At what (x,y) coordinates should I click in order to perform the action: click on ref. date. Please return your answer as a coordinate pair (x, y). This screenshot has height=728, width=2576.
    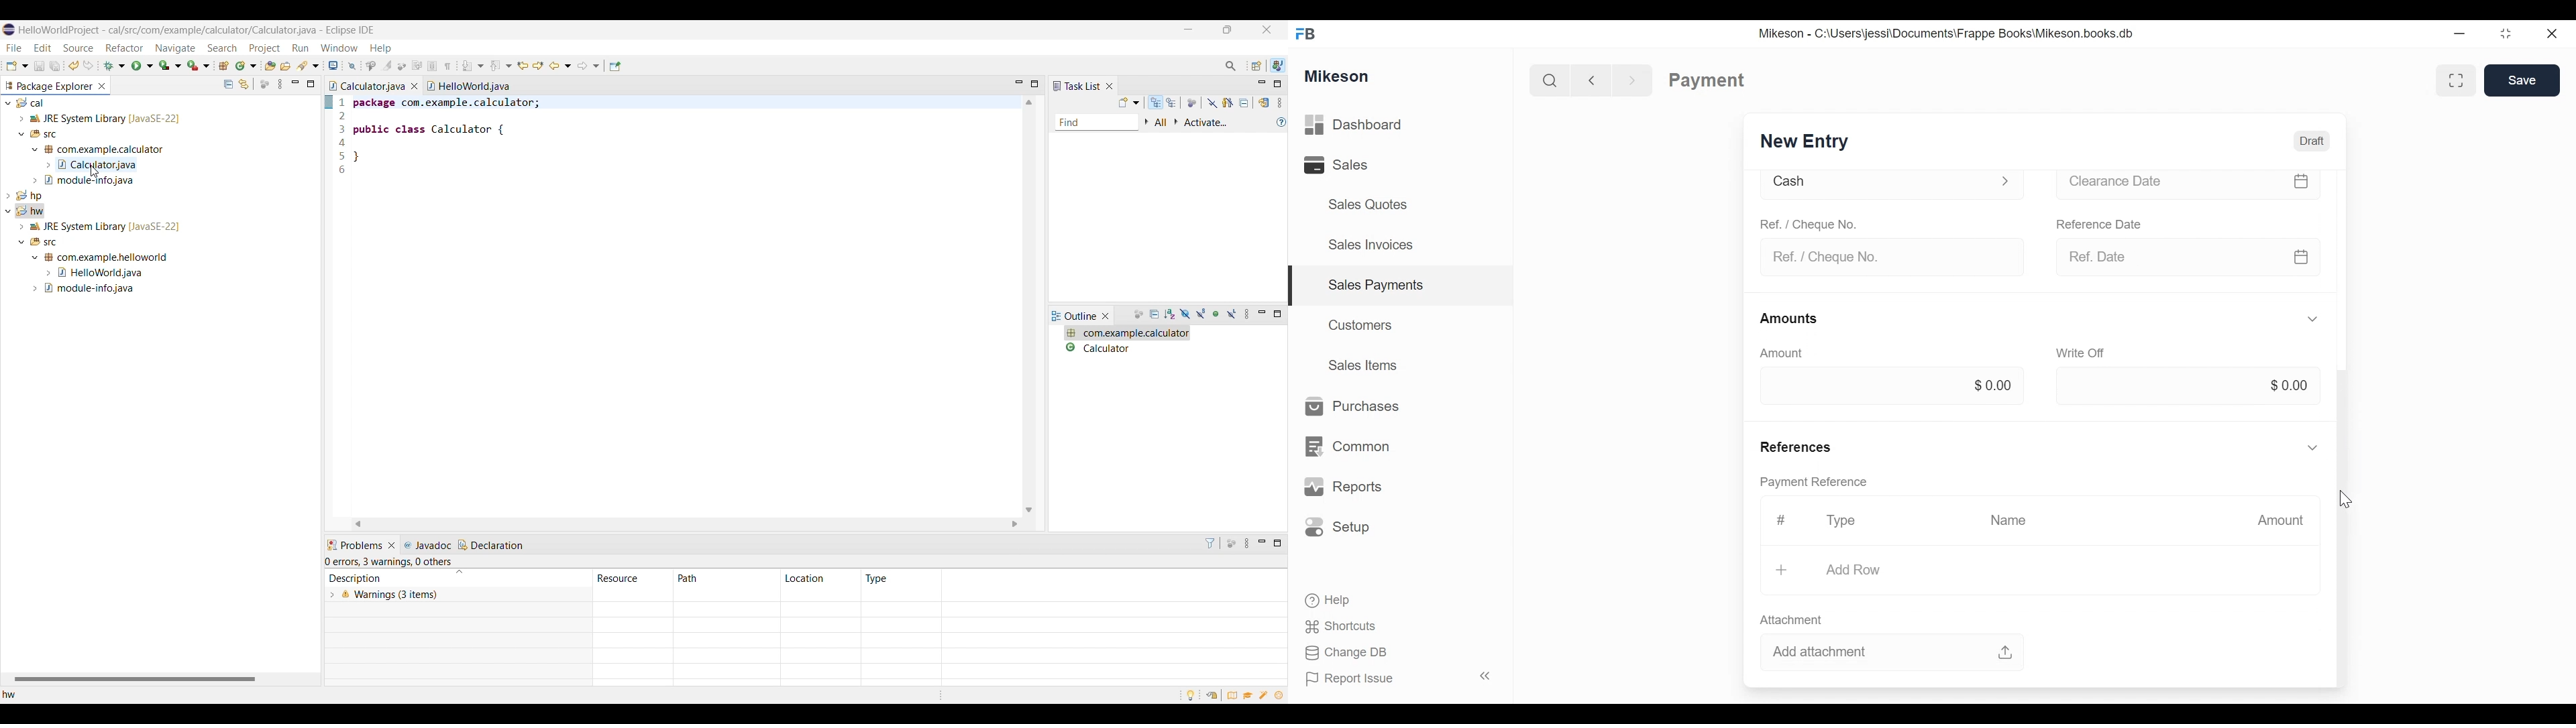
    Looking at the image, I should click on (2091, 257).